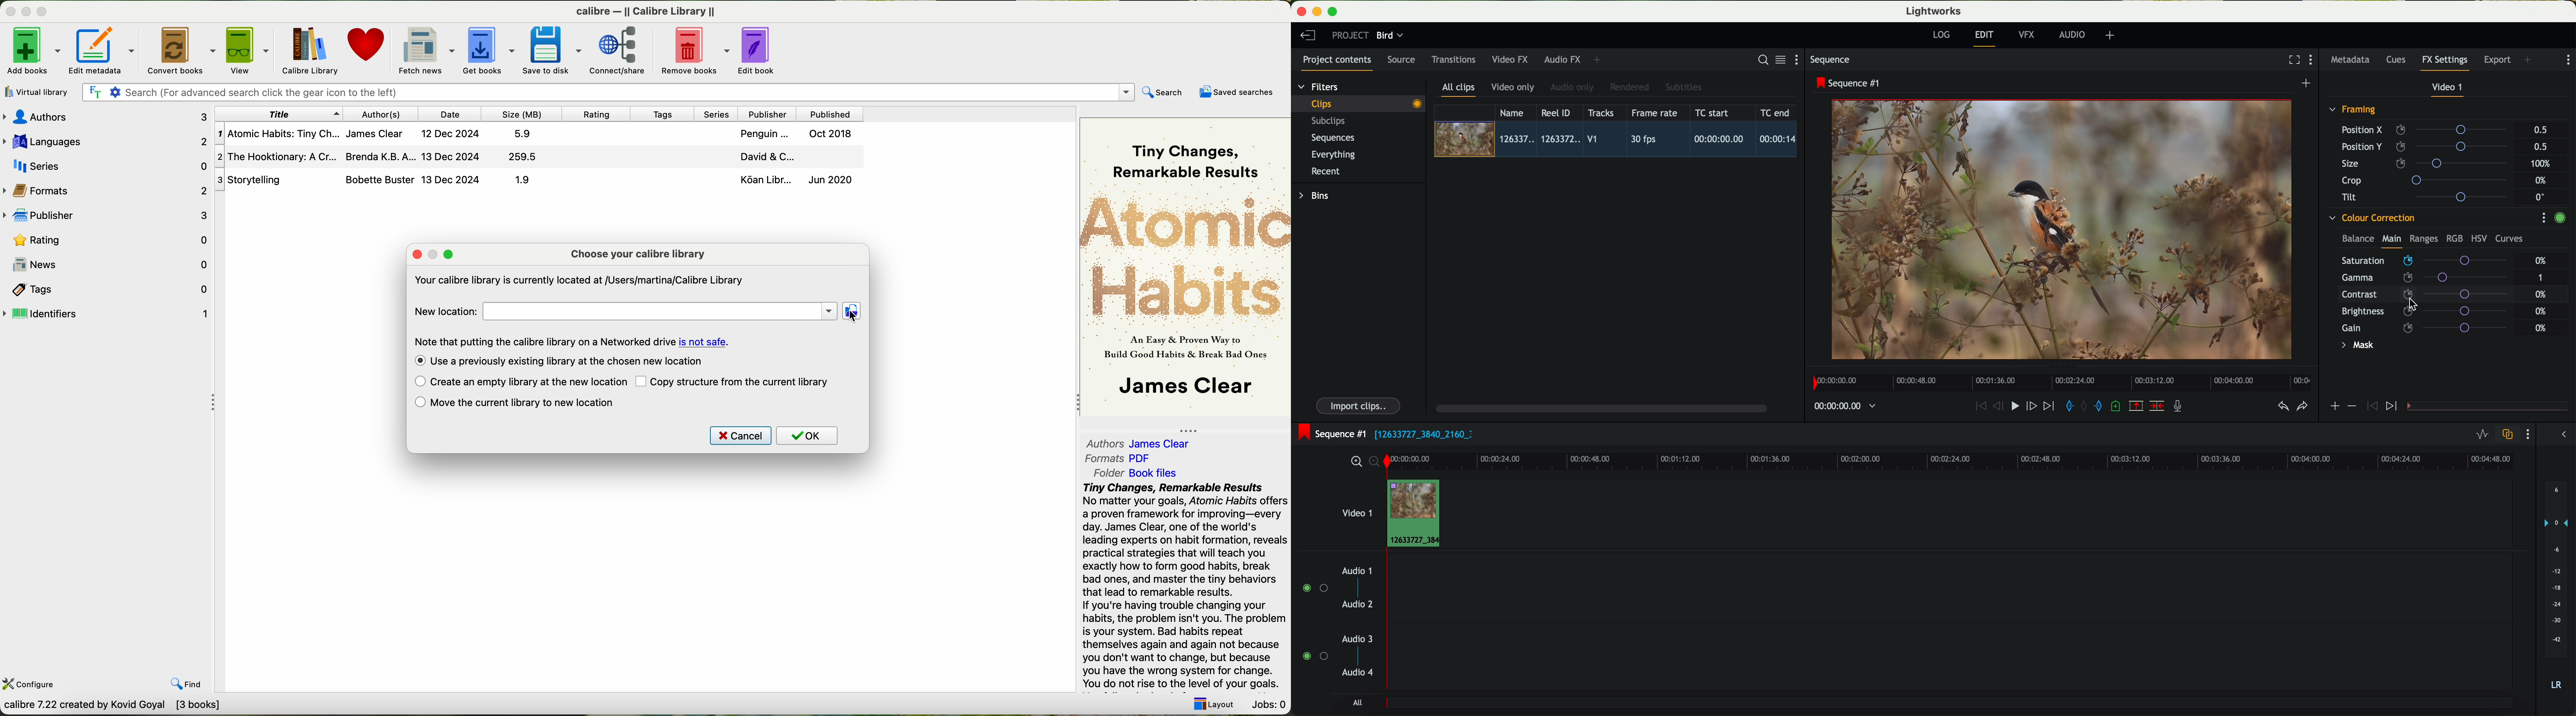 This screenshot has height=728, width=2576. Describe the element at coordinates (1101, 442) in the screenshot. I see `authors` at that location.